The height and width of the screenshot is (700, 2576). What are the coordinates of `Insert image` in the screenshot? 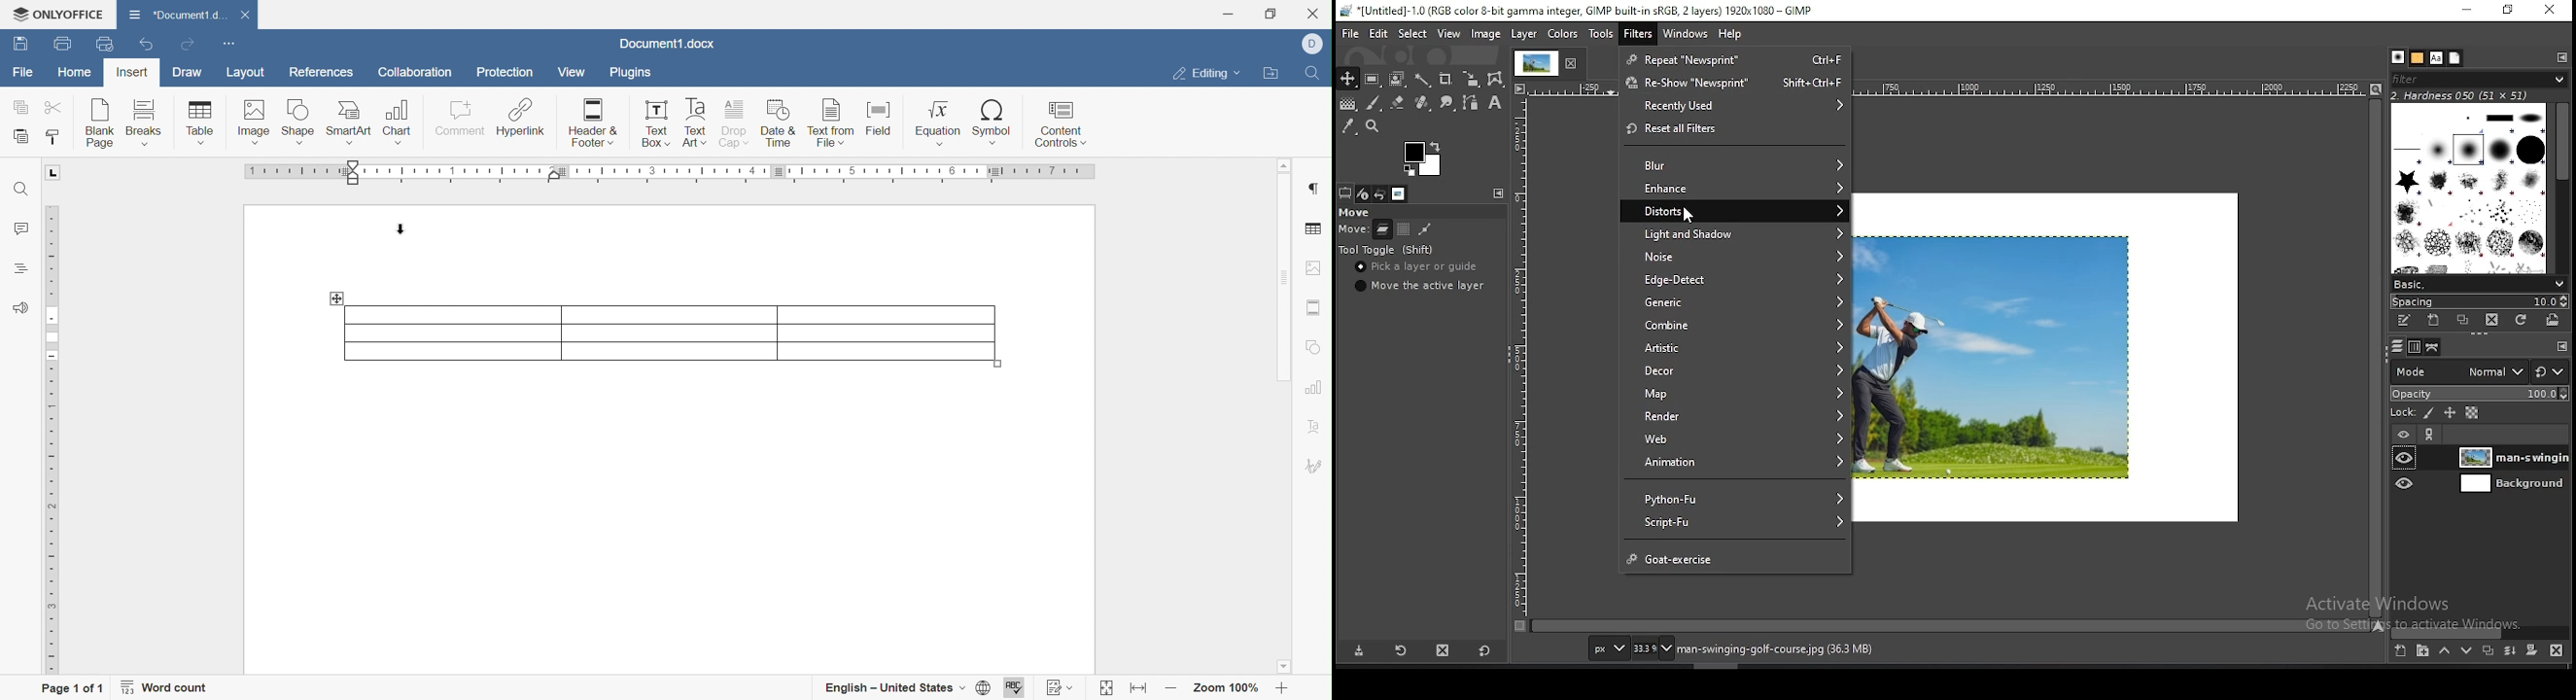 It's located at (253, 119).